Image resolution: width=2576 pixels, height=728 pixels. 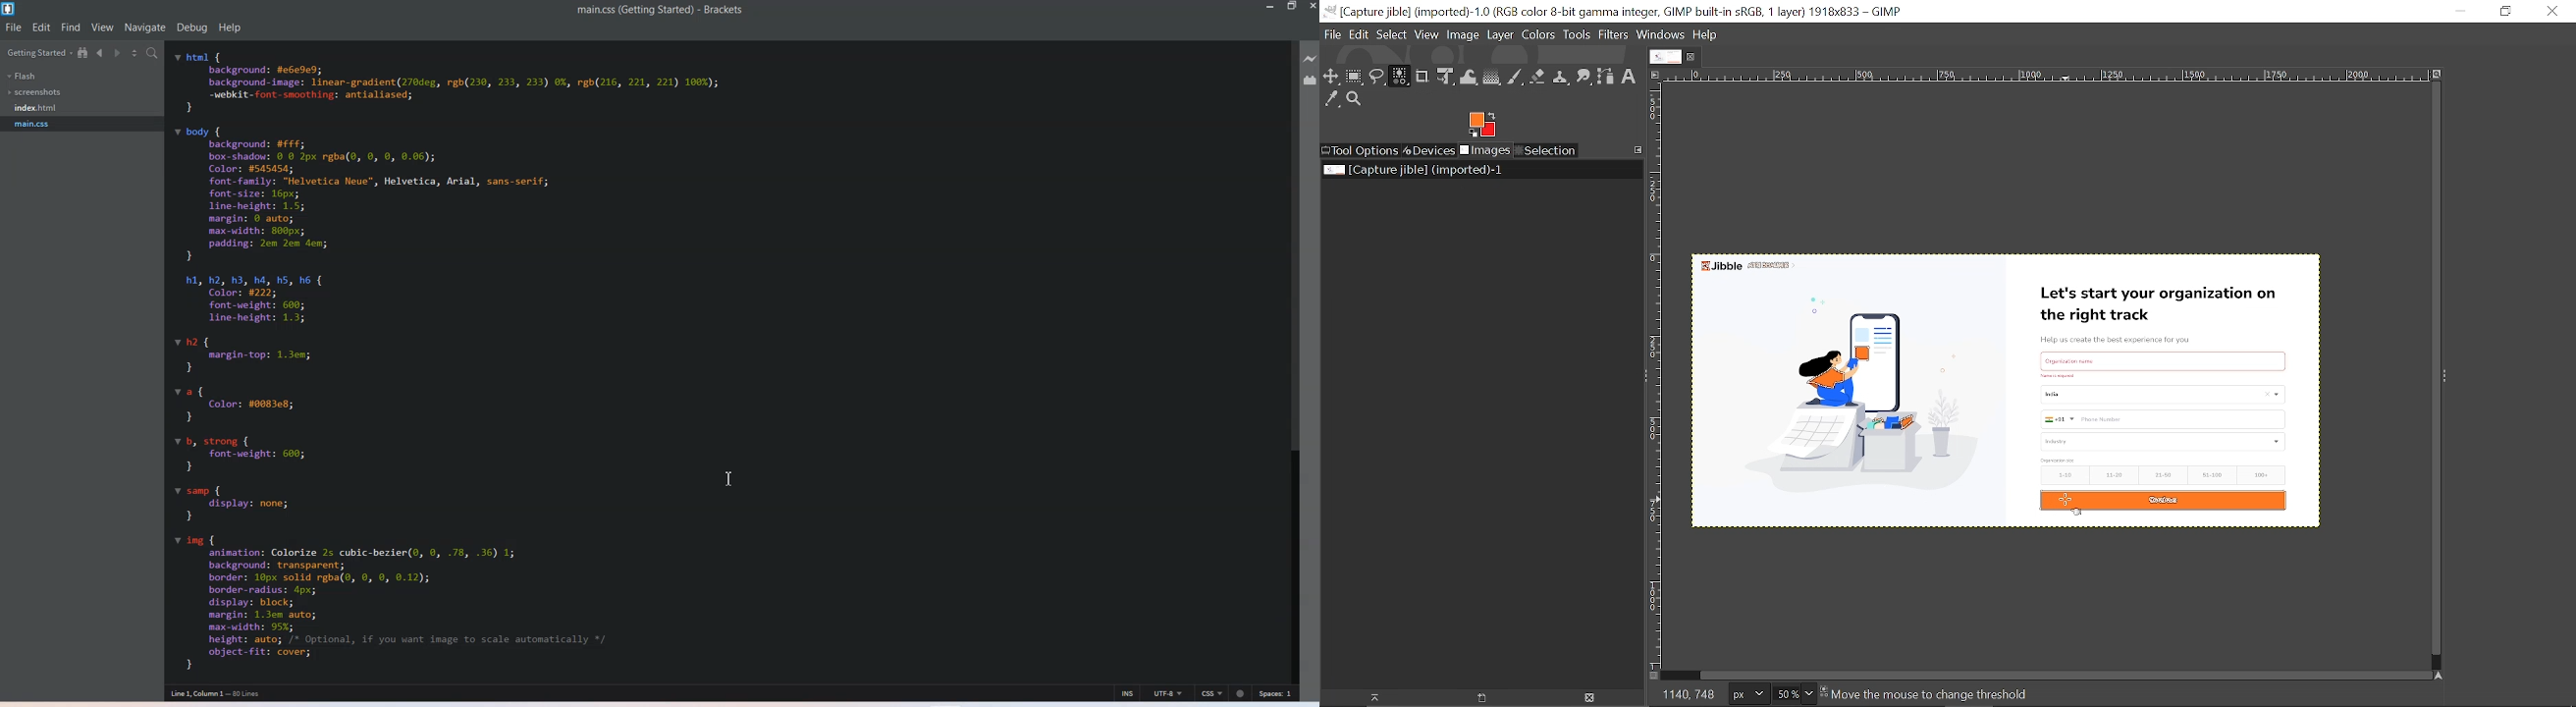 I want to click on Find, so click(x=71, y=27).